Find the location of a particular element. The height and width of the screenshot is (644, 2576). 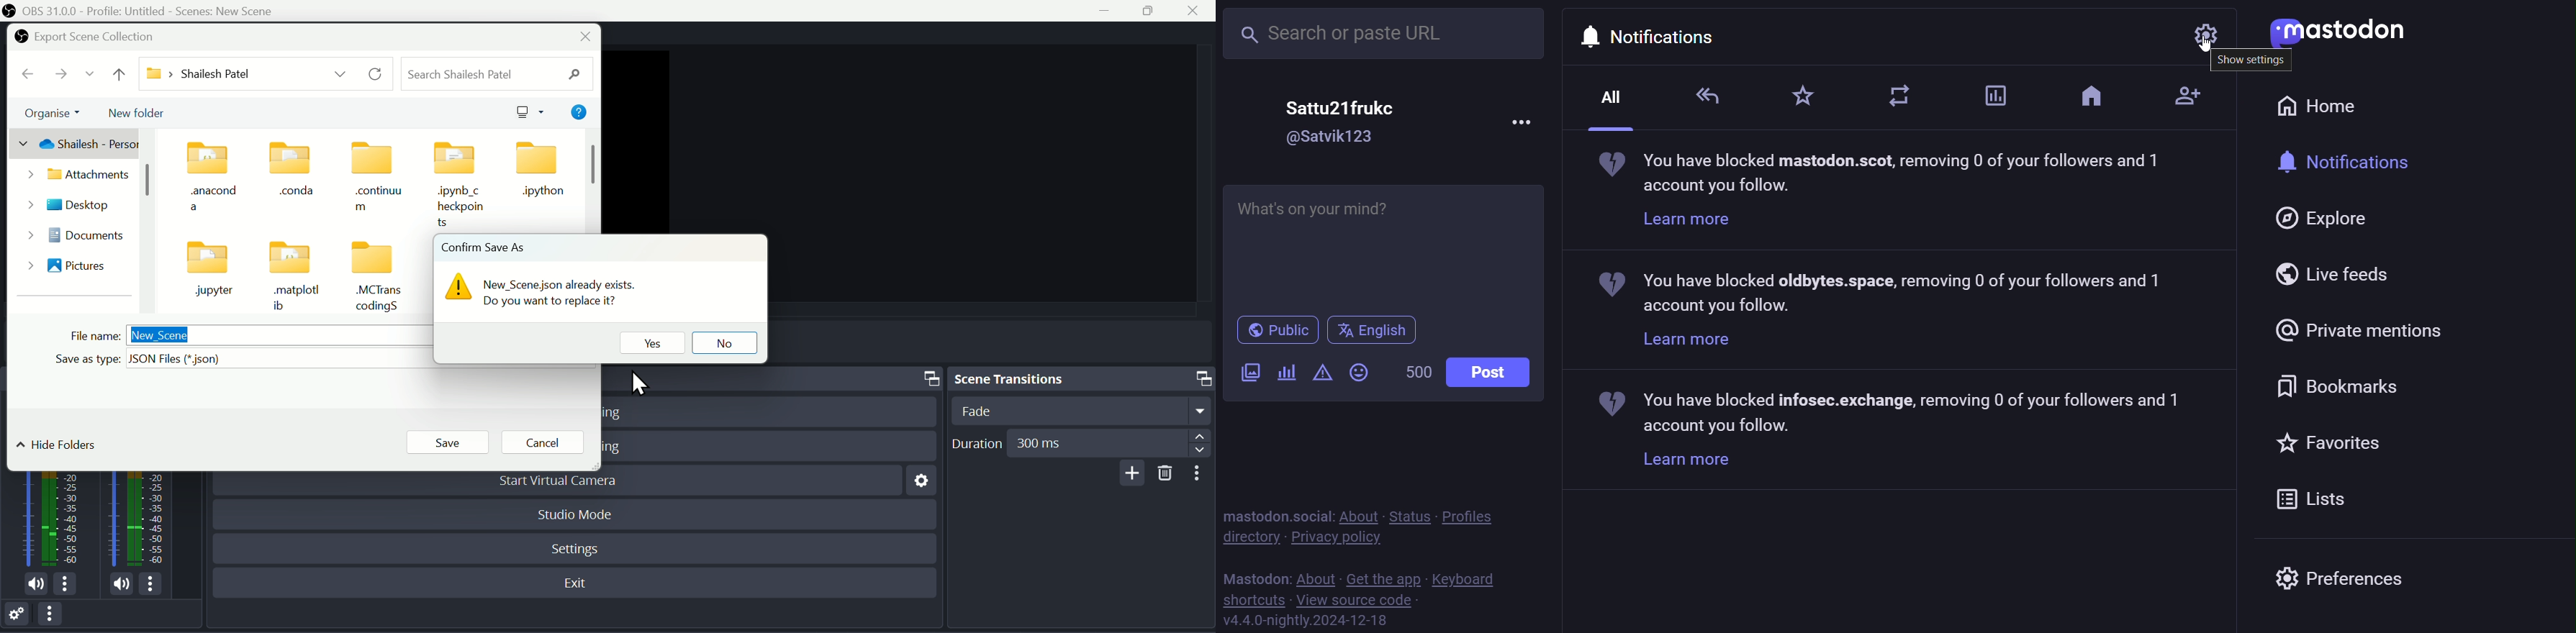

learn more is located at coordinates (1688, 221).